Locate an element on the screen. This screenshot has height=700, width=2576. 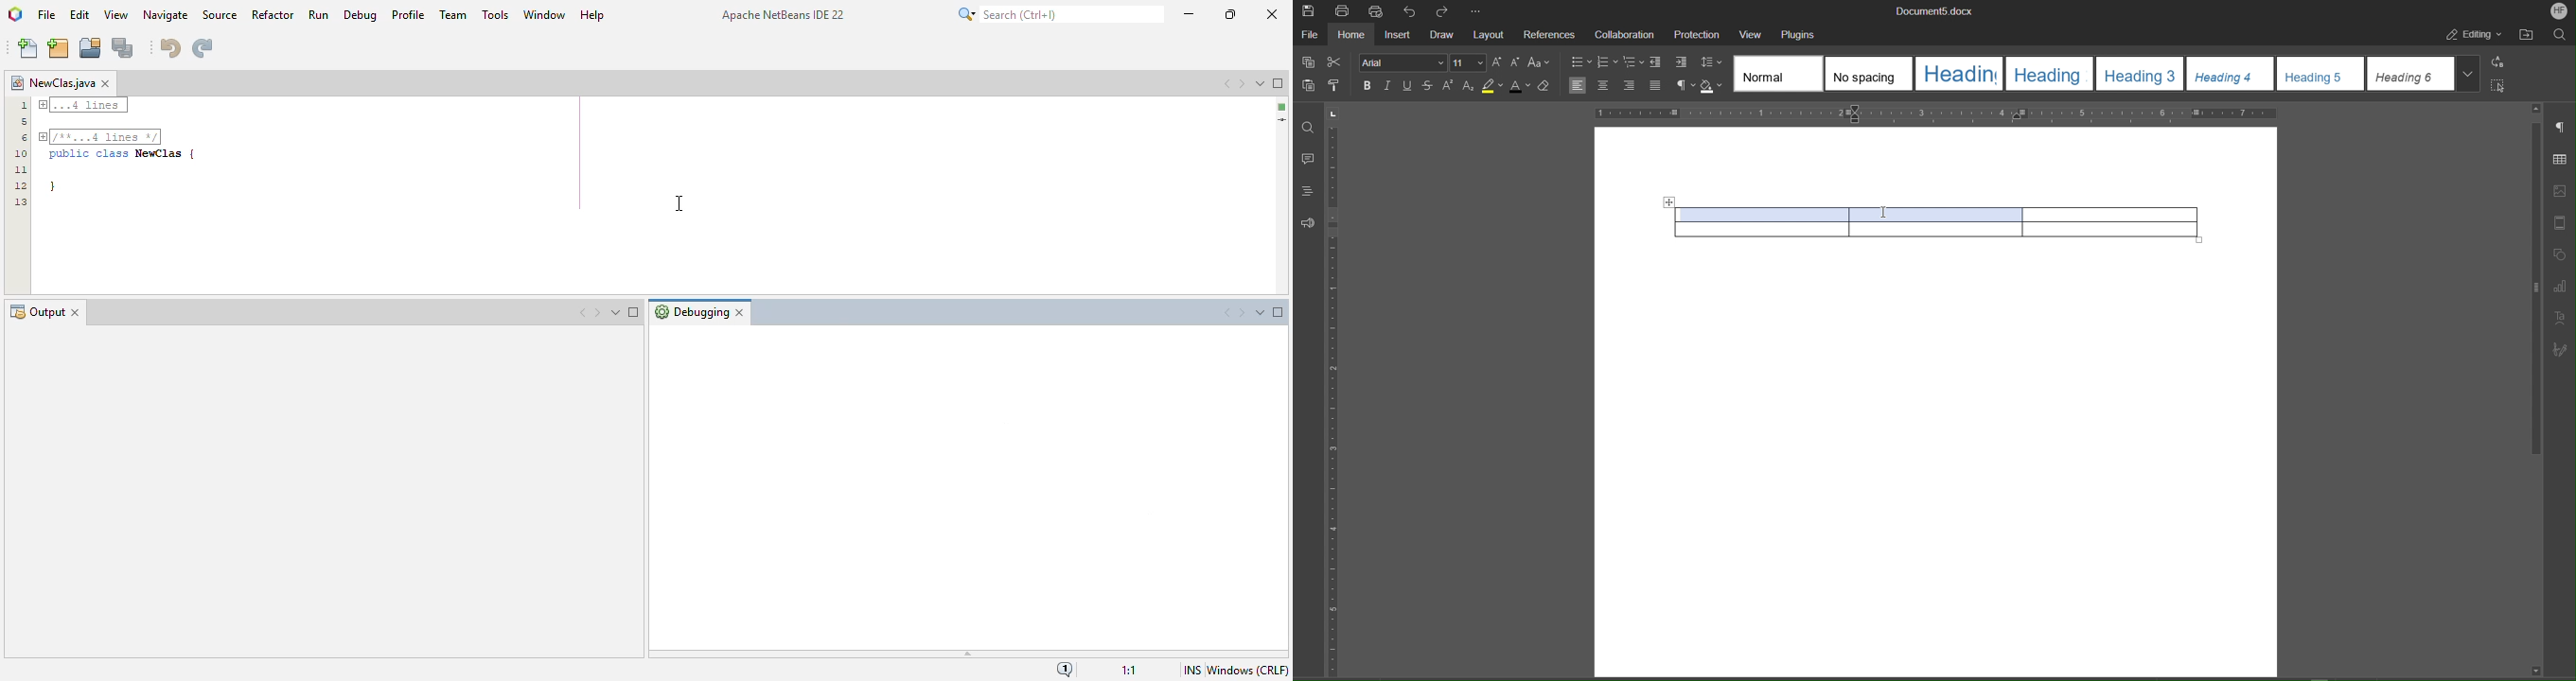
Insert is located at coordinates (1400, 36).